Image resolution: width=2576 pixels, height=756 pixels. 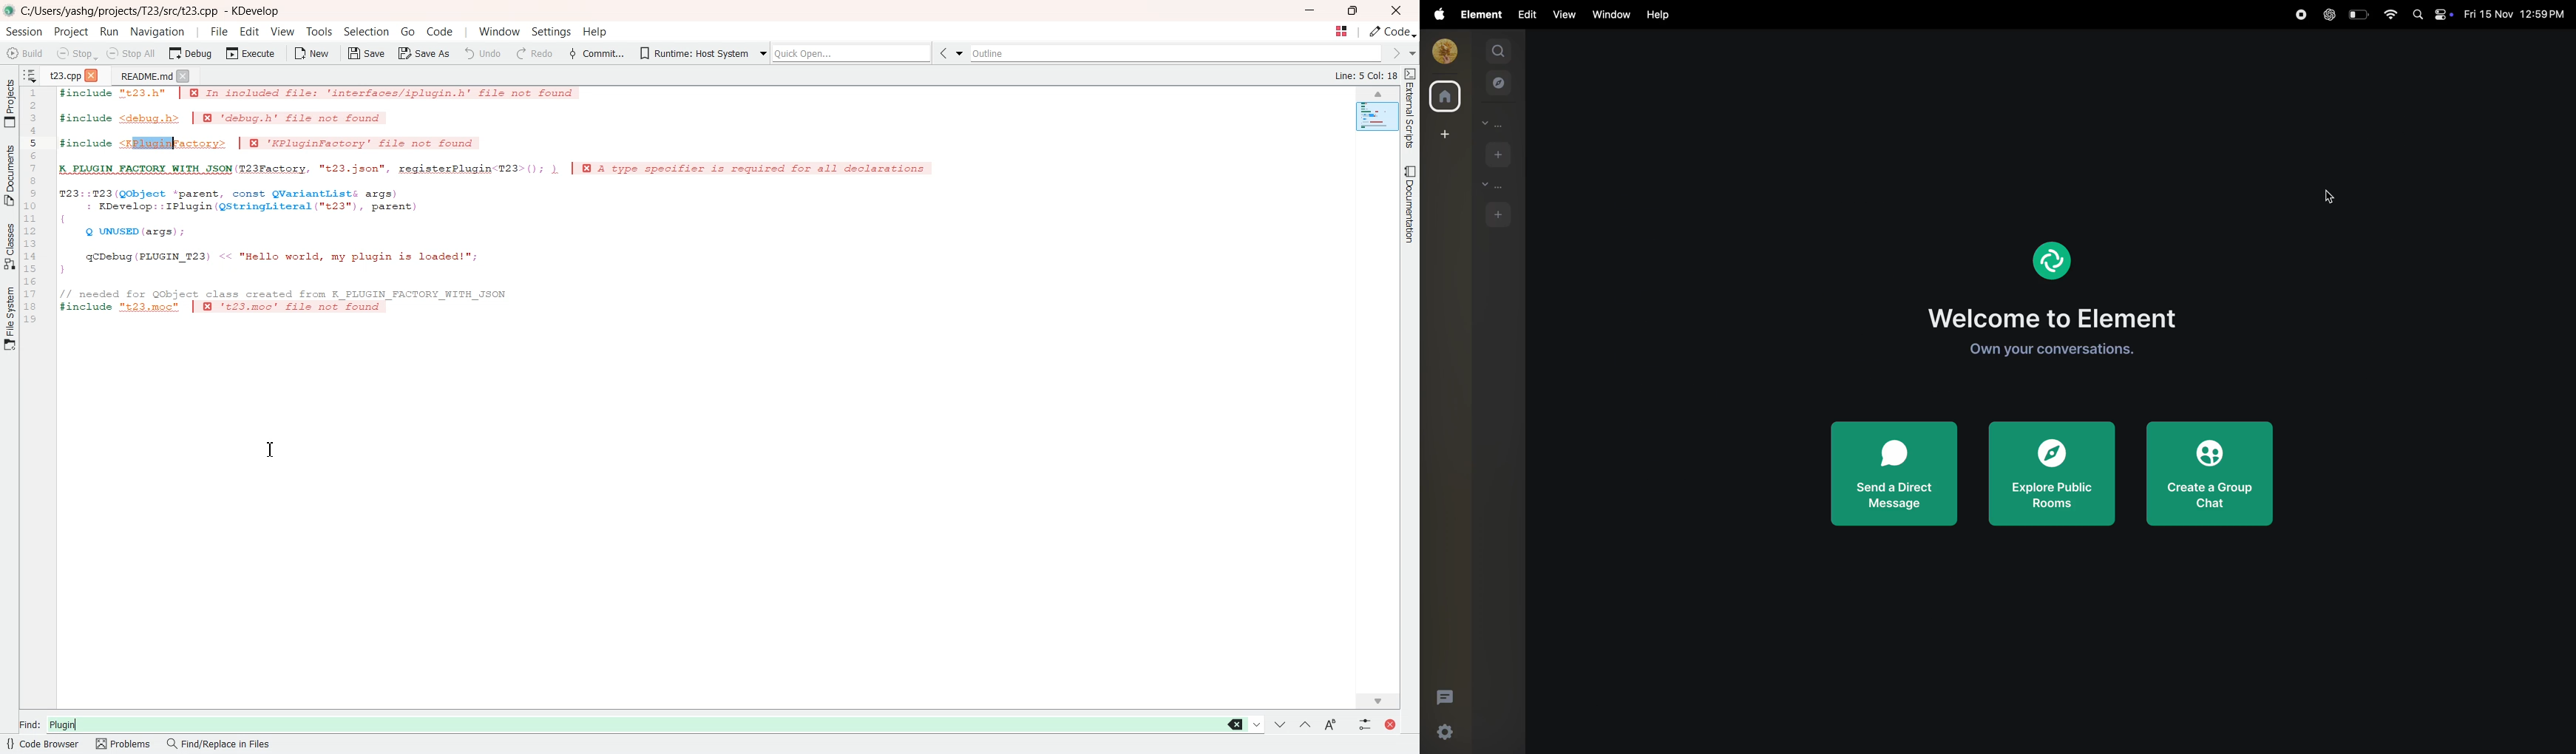 I want to click on add people, so click(x=1496, y=153).